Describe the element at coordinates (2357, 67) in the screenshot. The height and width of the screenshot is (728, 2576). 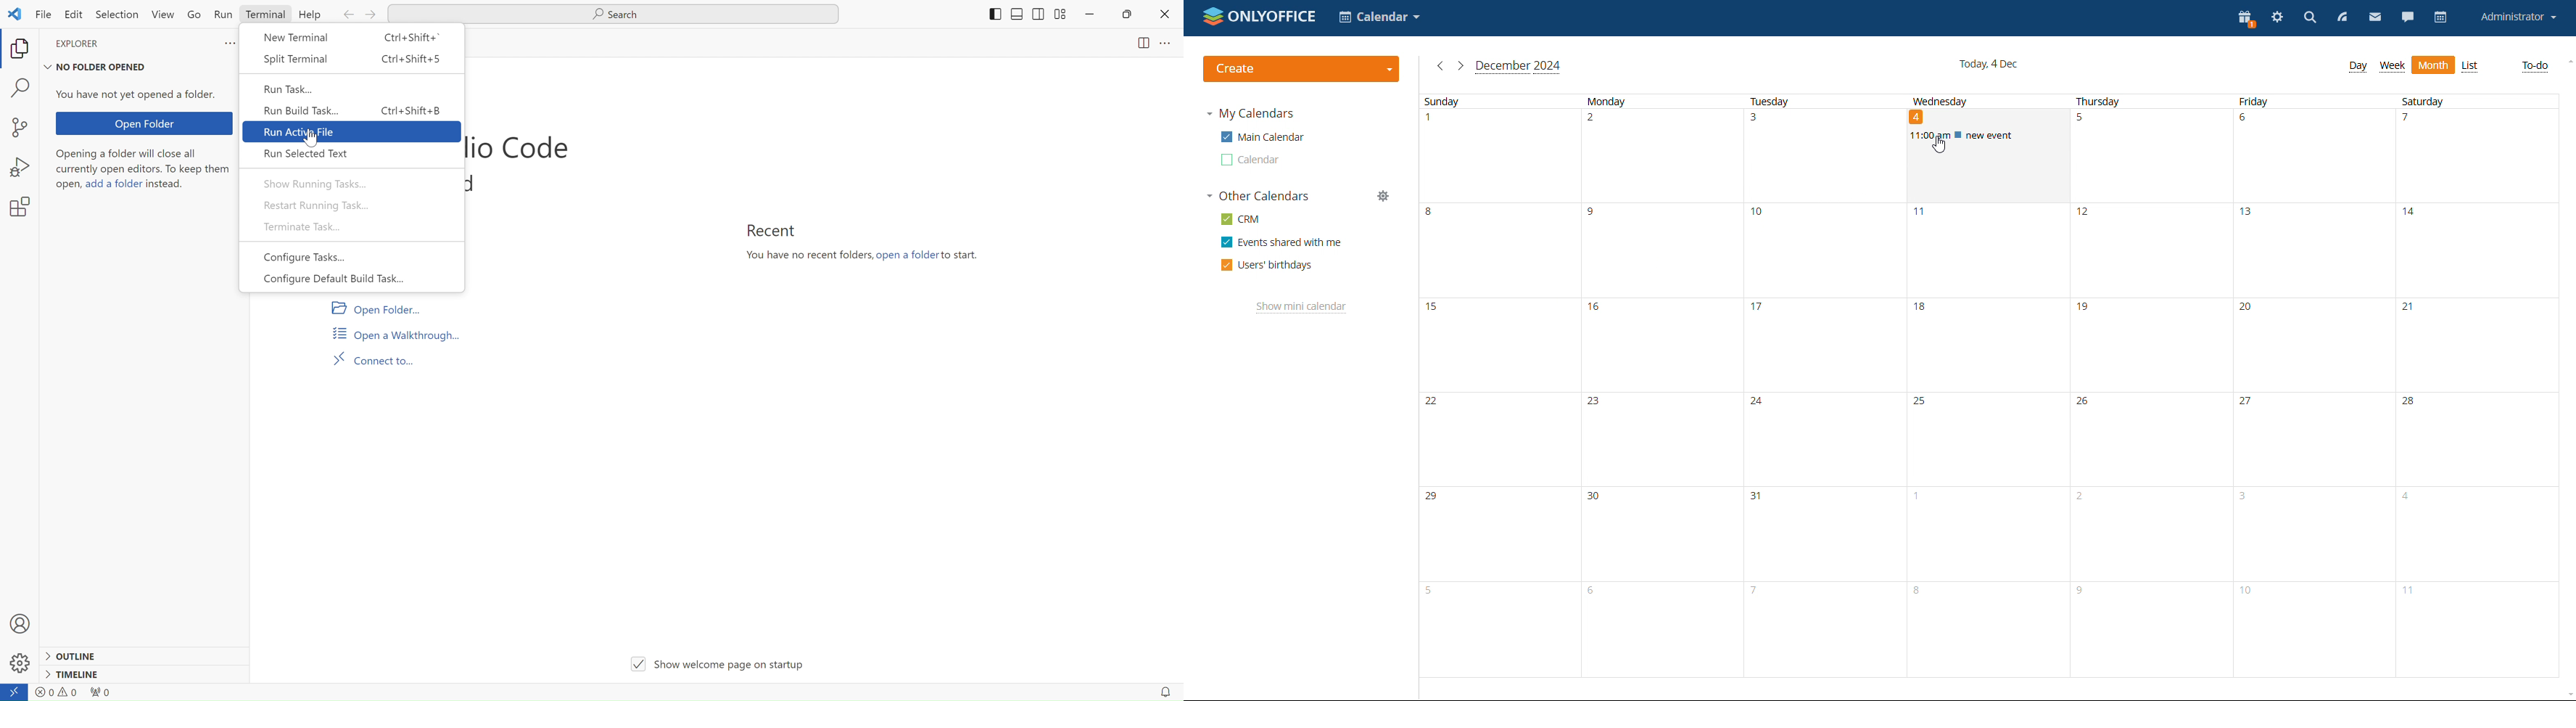
I see `day view` at that location.